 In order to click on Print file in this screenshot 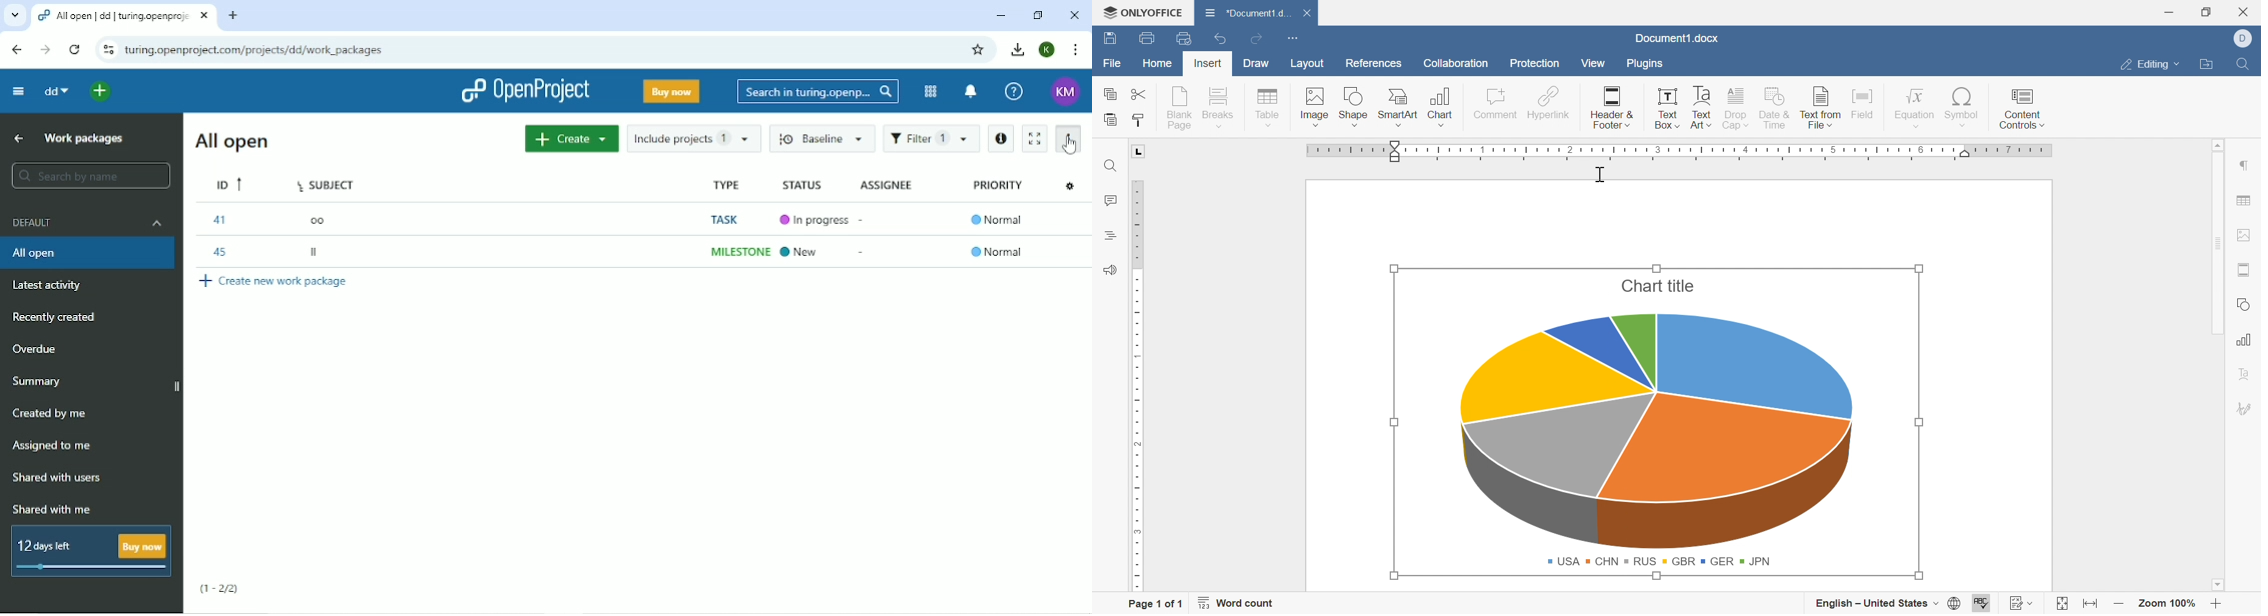, I will do `click(1146, 37)`.